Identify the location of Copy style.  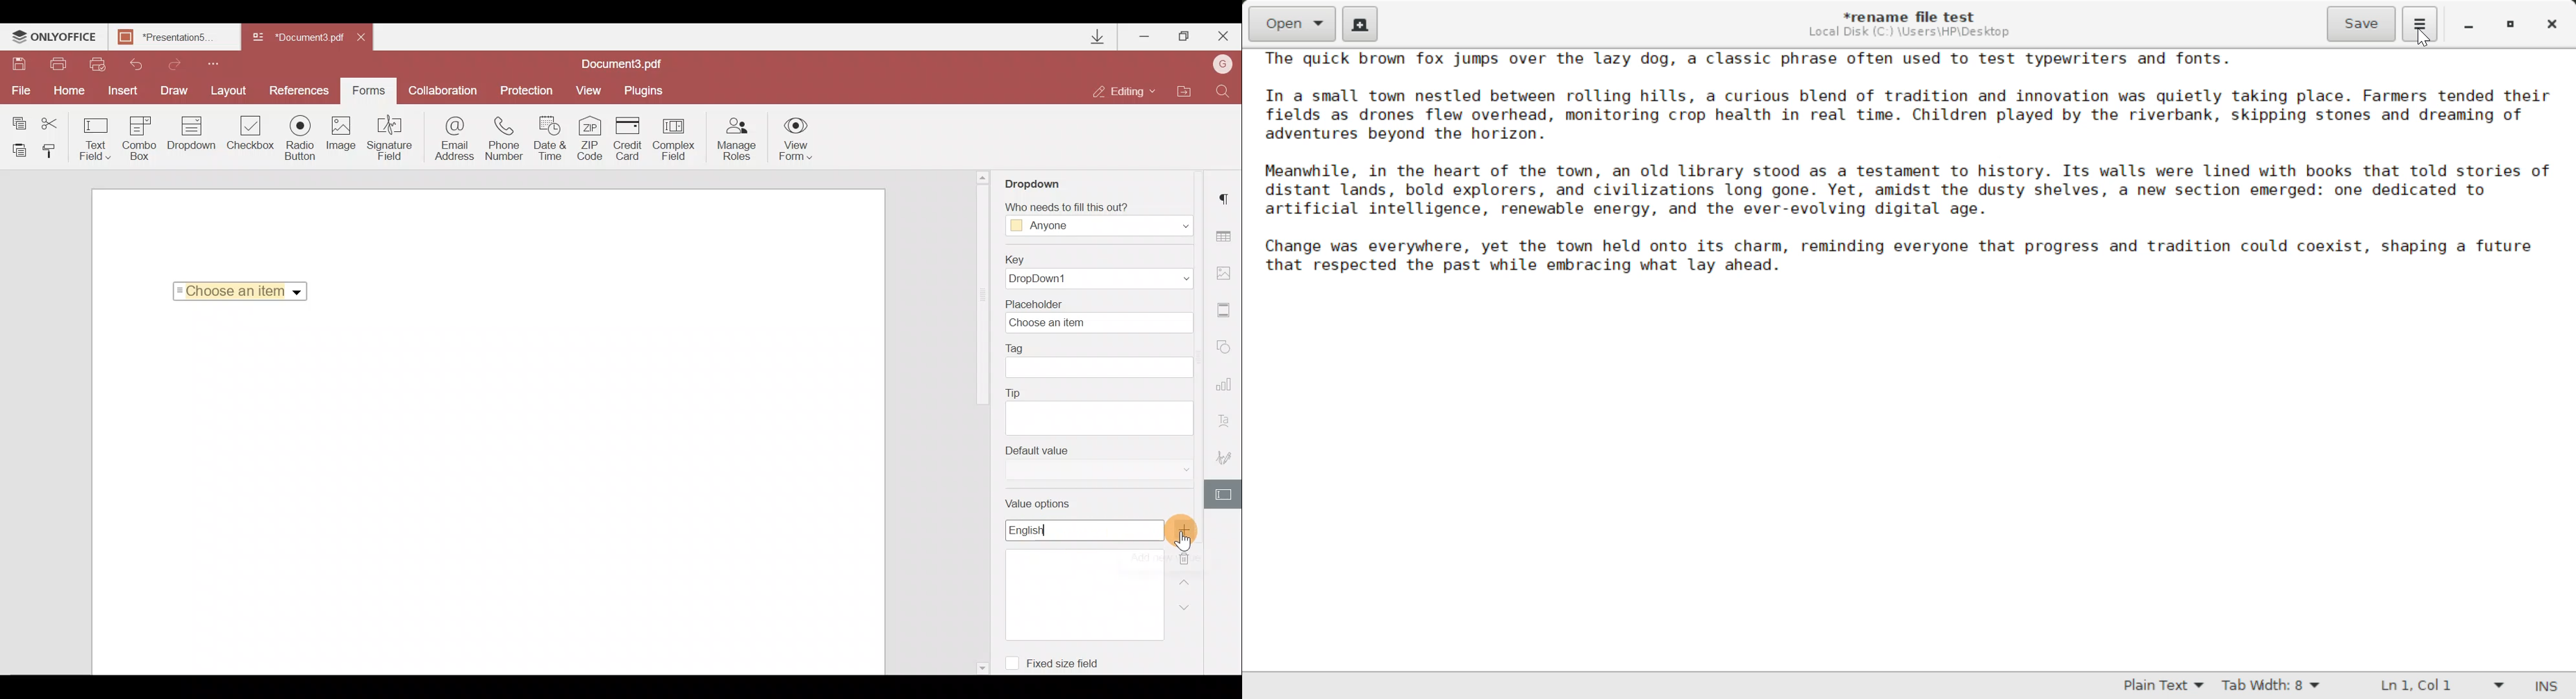
(53, 150).